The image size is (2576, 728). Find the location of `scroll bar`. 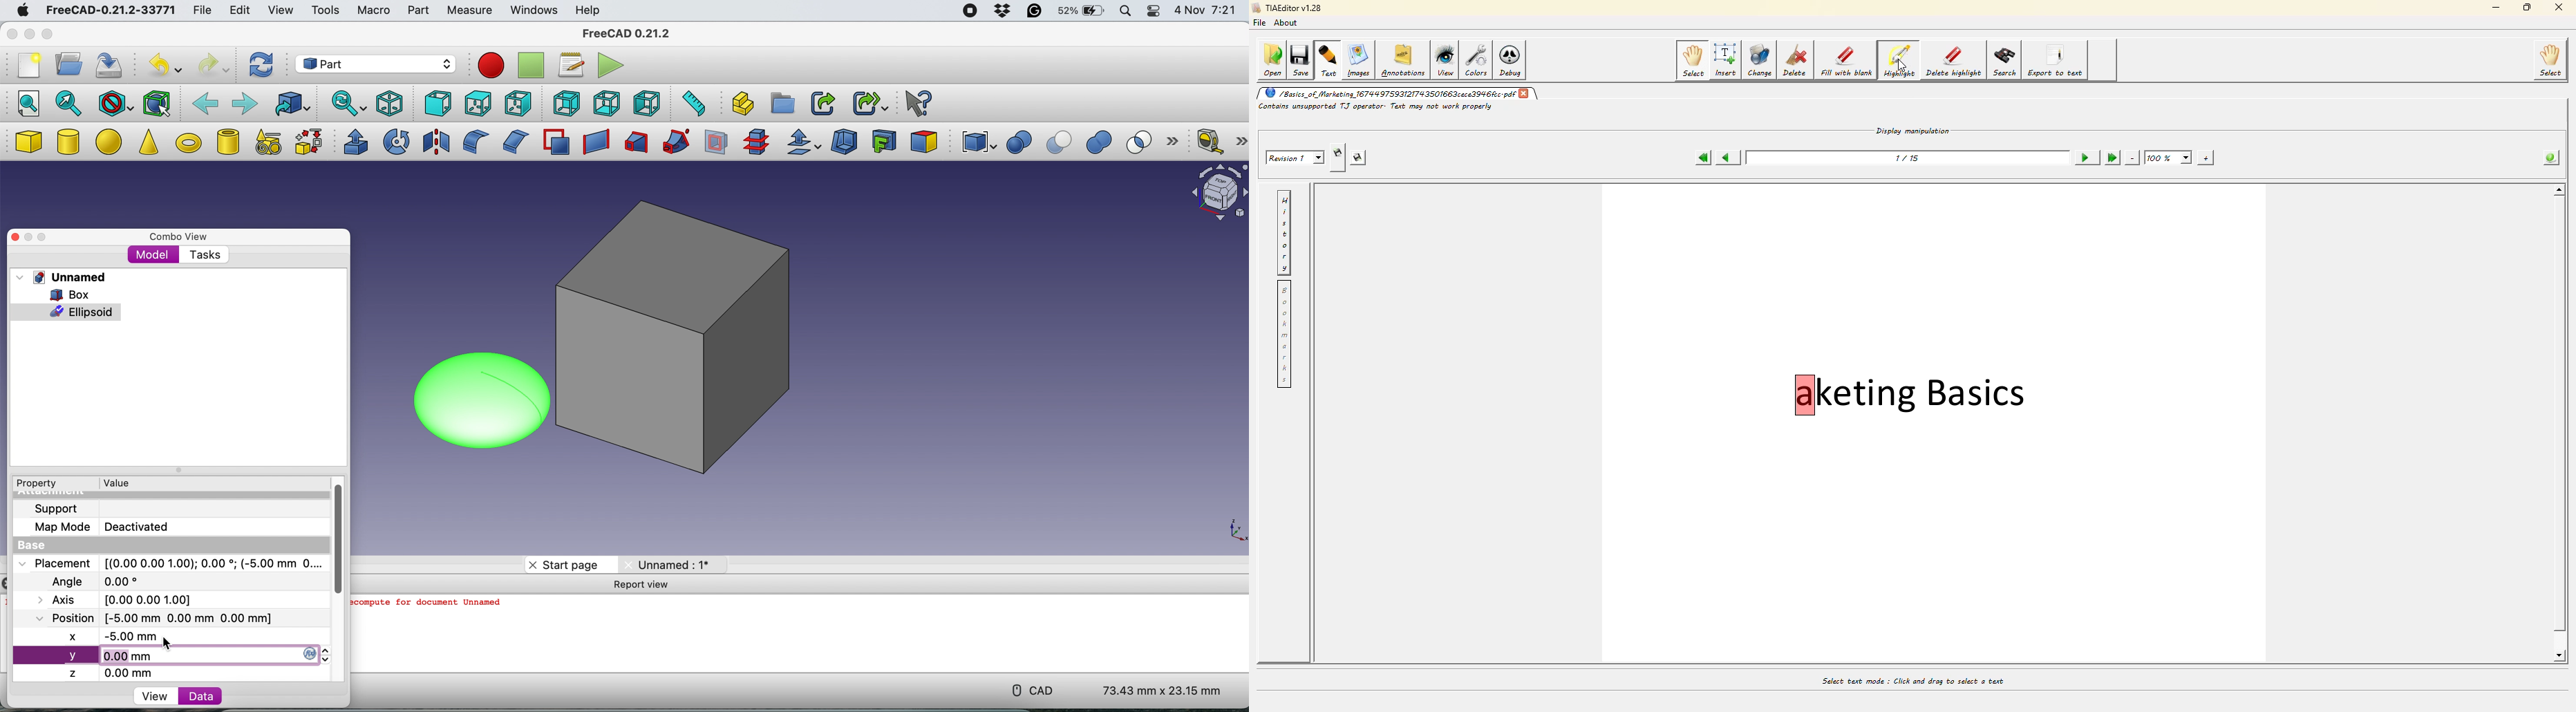

scroll bar is located at coordinates (2558, 415).